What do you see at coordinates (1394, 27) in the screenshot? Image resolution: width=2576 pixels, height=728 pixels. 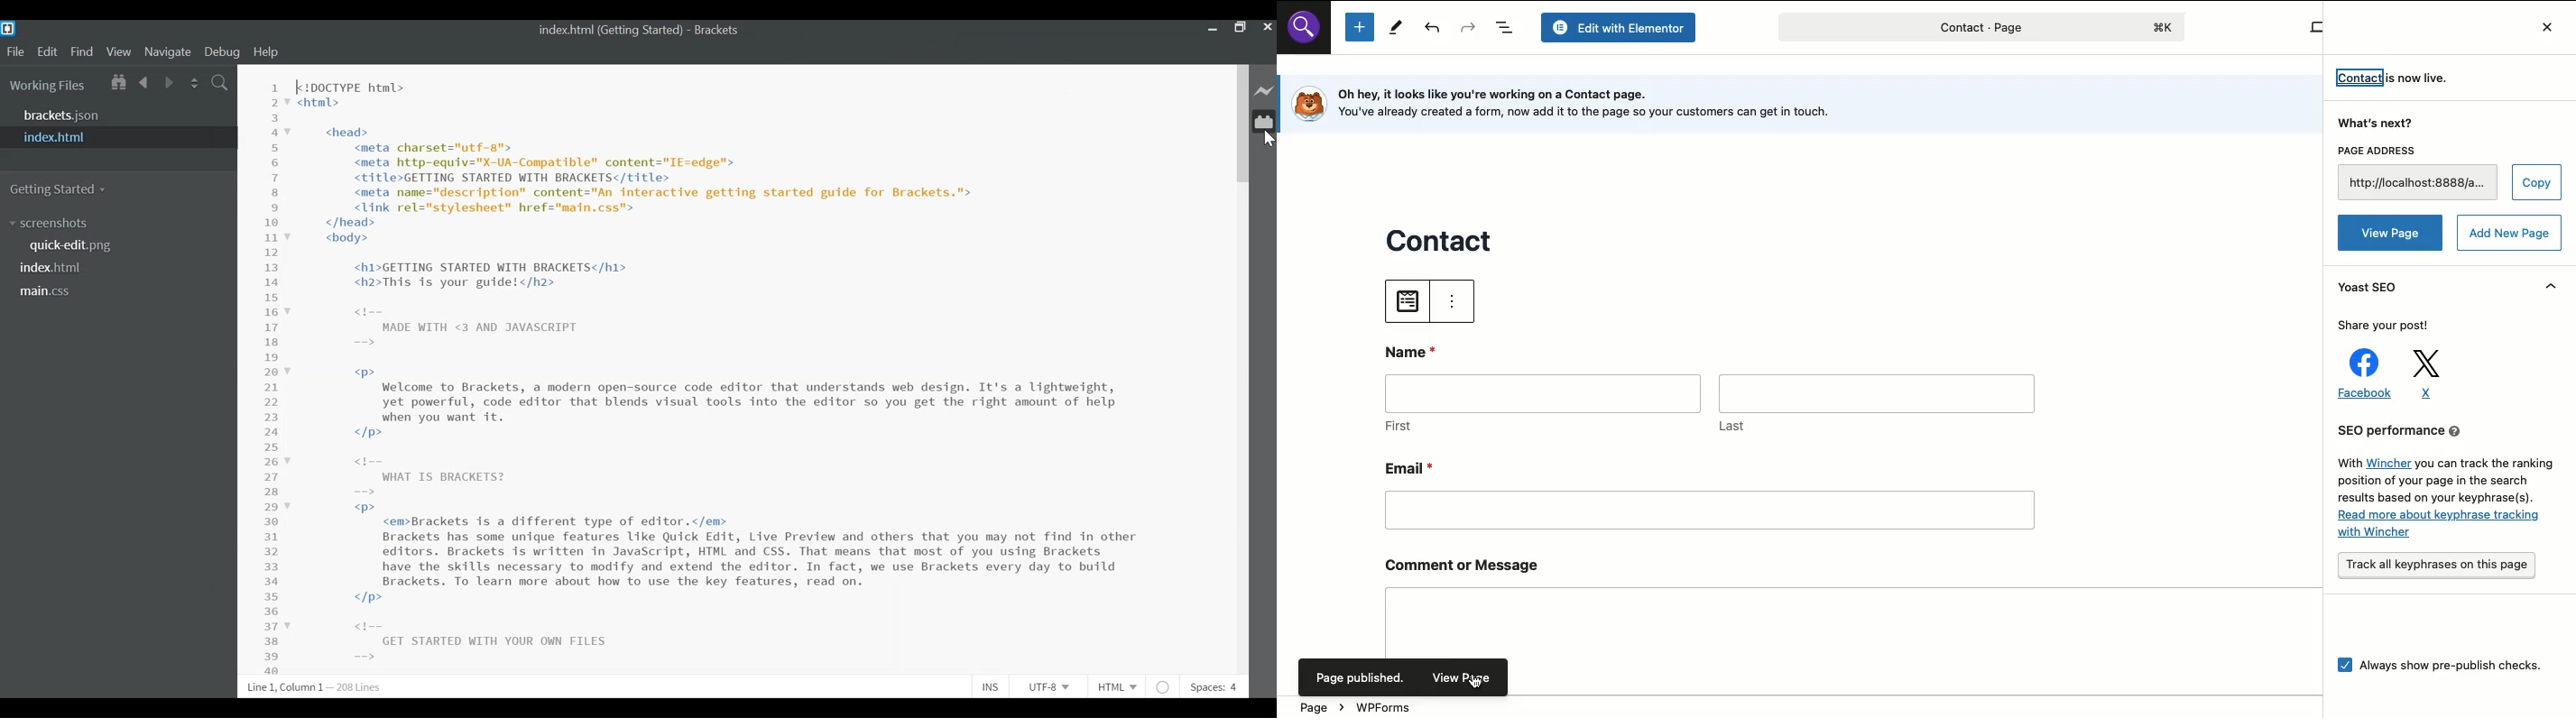 I see `Tools` at bounding box center [1394, 27].